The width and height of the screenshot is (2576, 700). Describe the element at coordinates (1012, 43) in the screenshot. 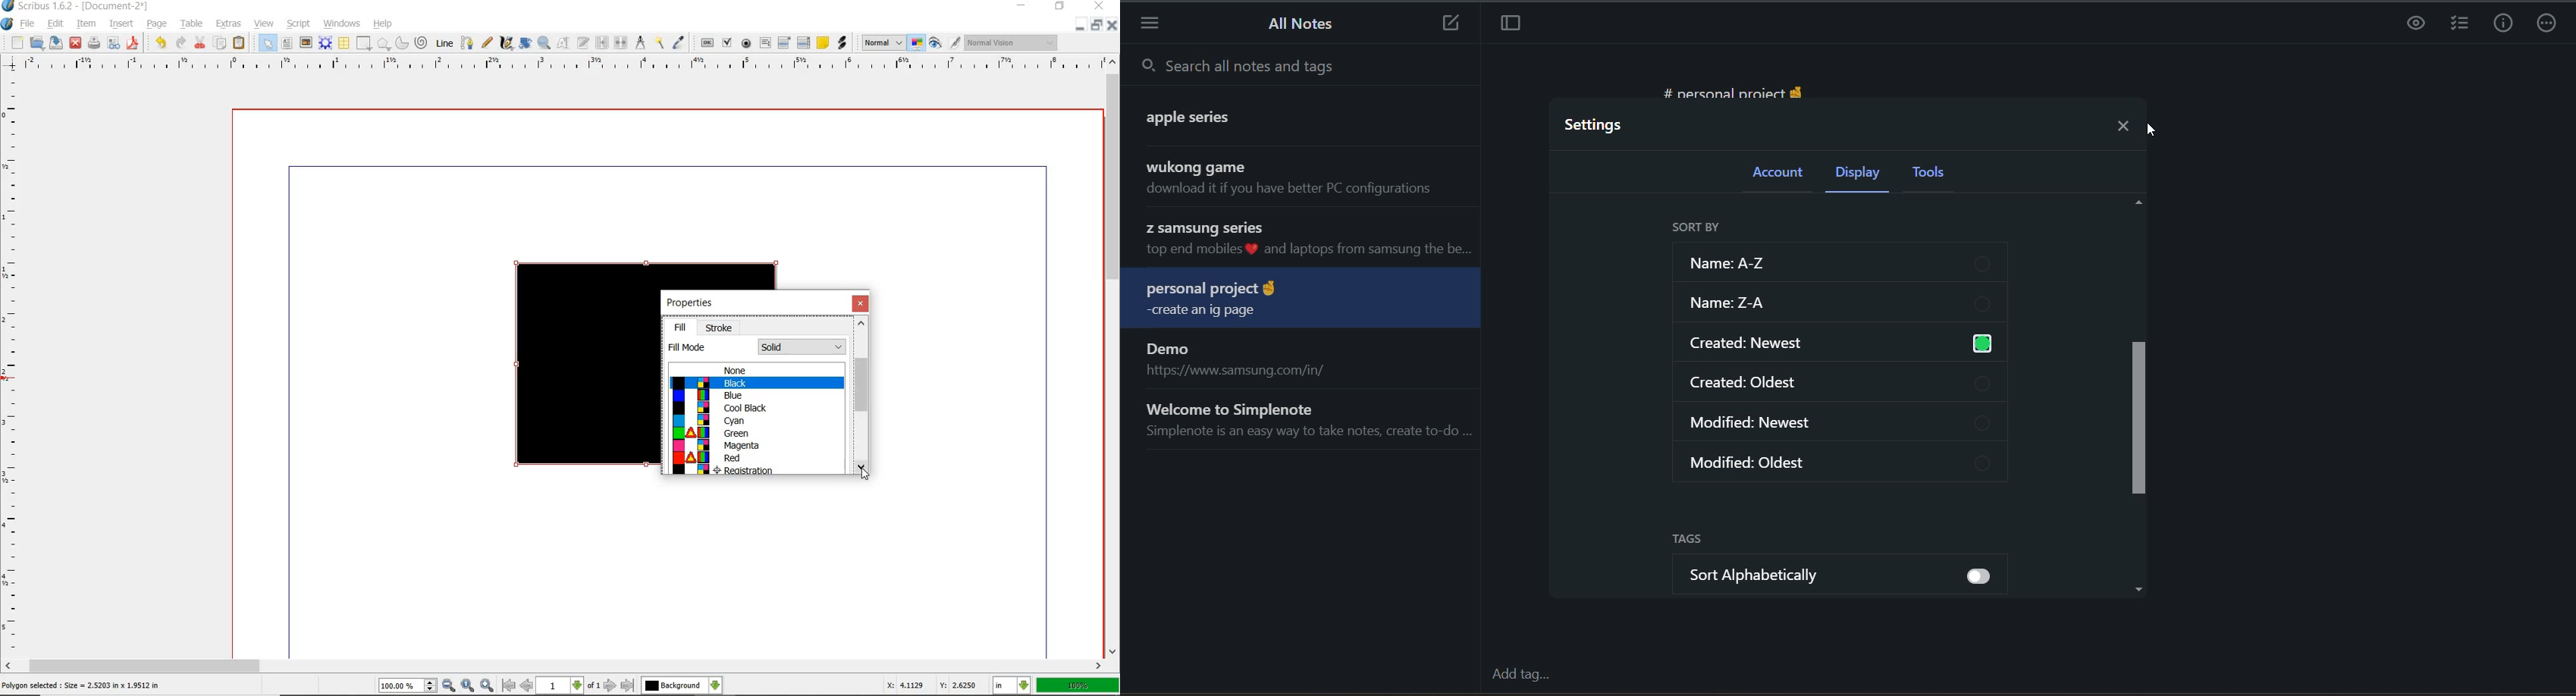

I see `Visual appearance of the display` at that location.